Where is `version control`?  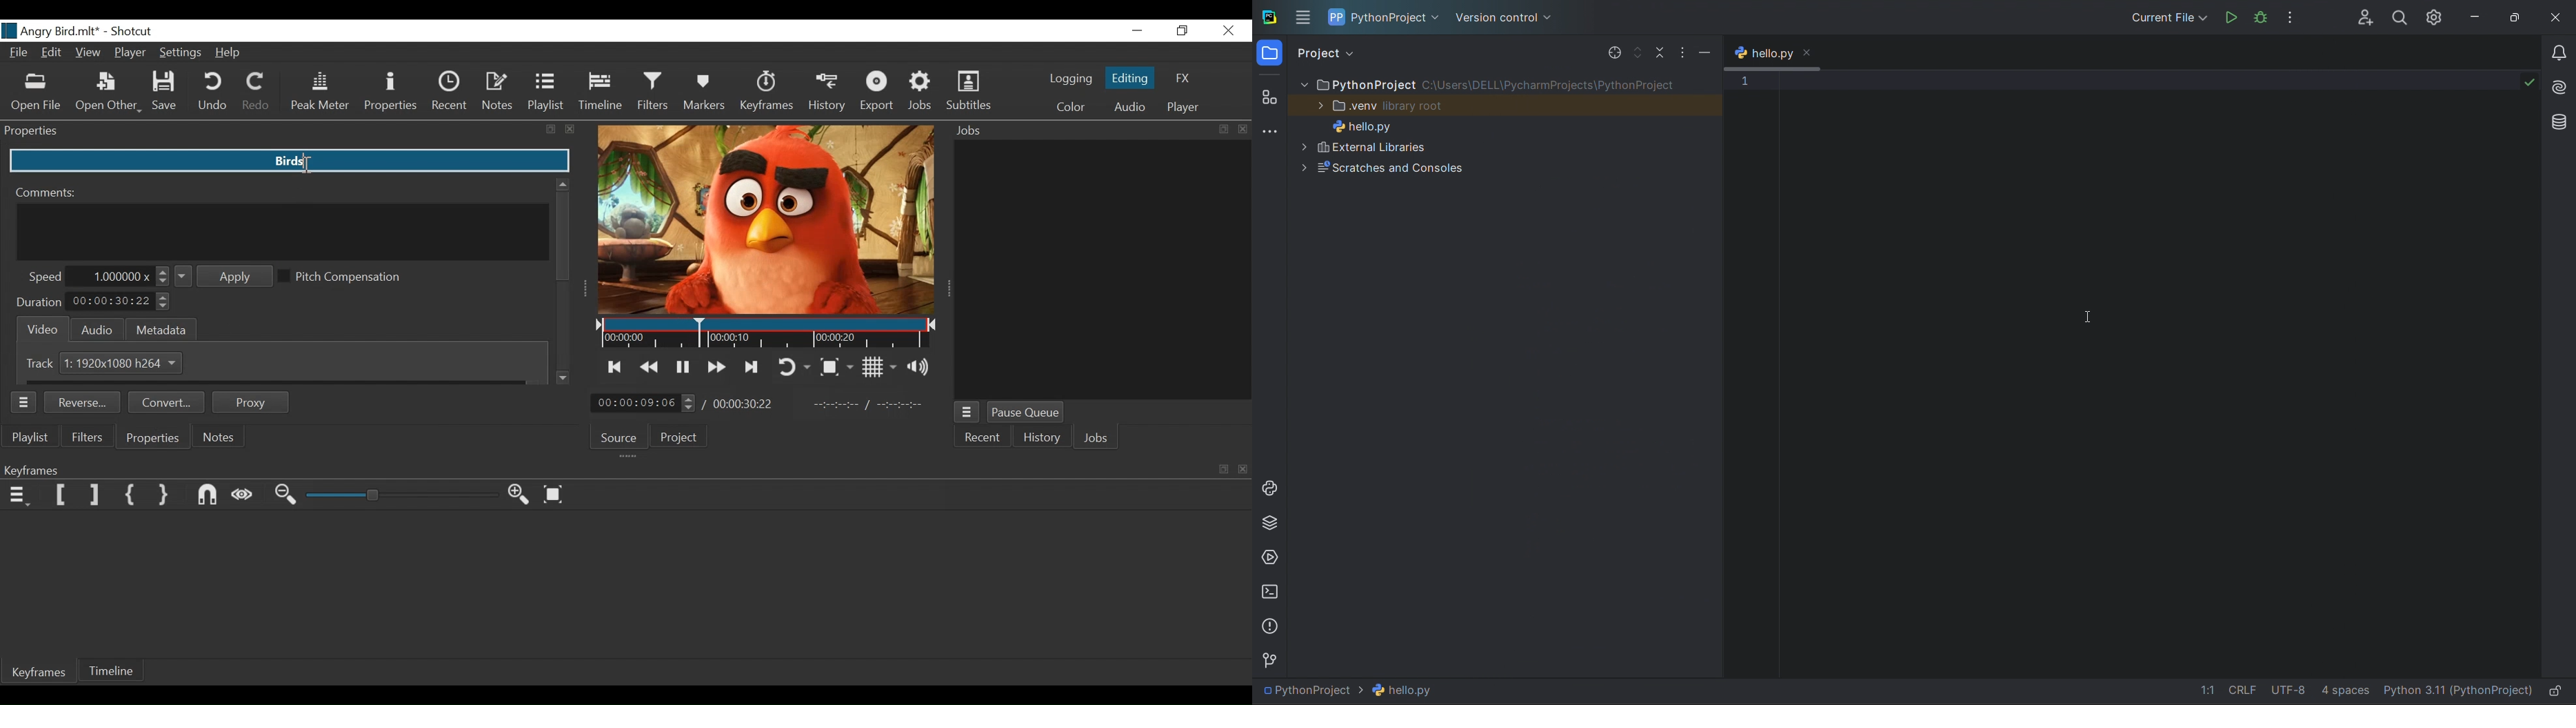
version control is located at coordinates (1269, 657).